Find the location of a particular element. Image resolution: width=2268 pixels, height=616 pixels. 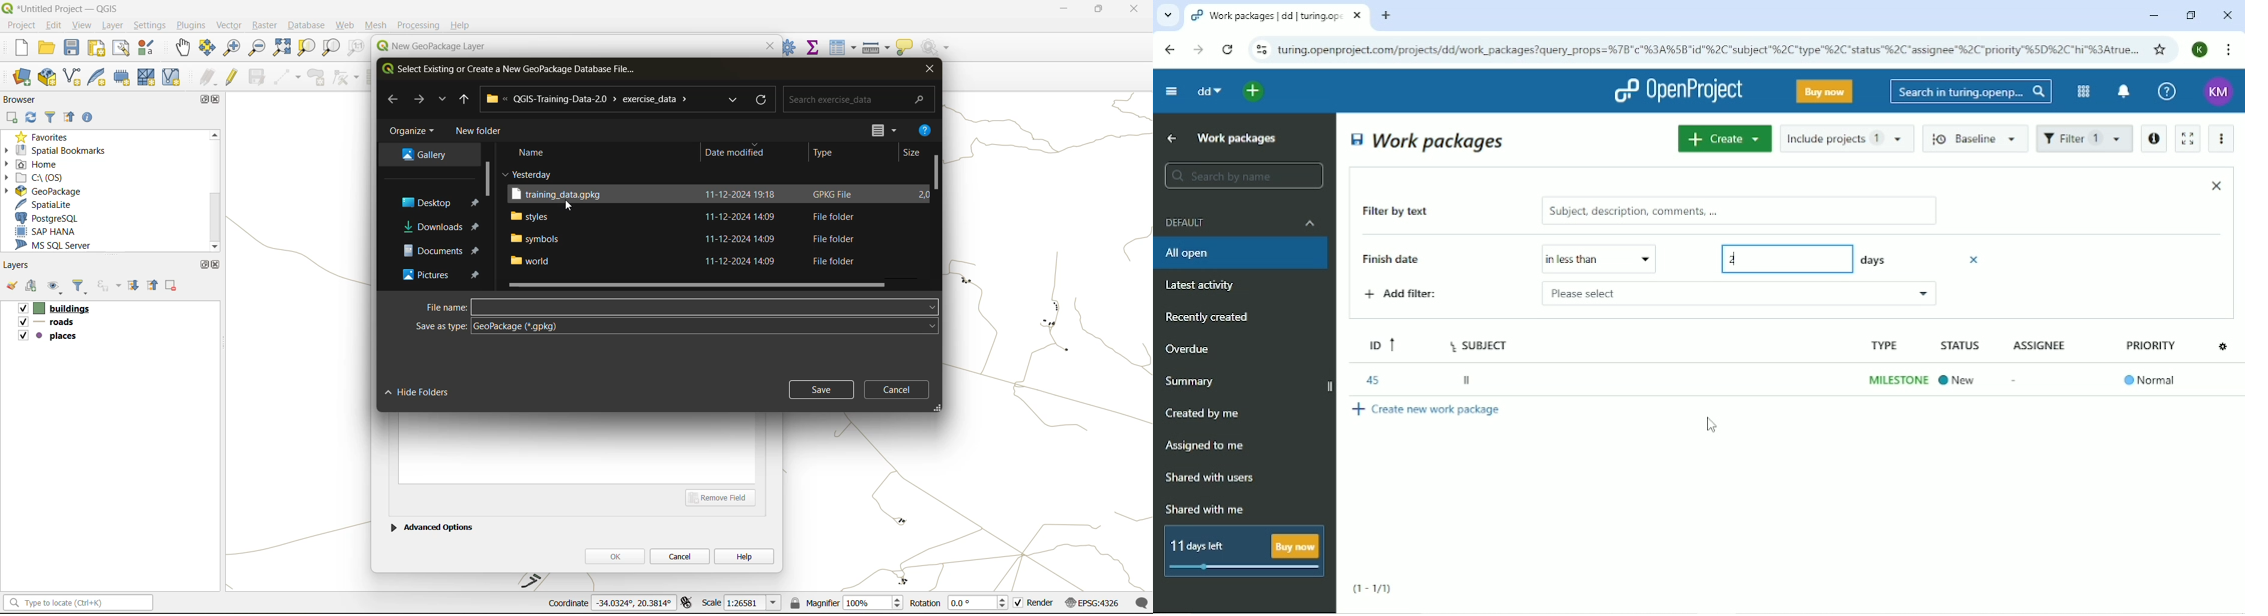

settings is located at coordinates (150, 25).